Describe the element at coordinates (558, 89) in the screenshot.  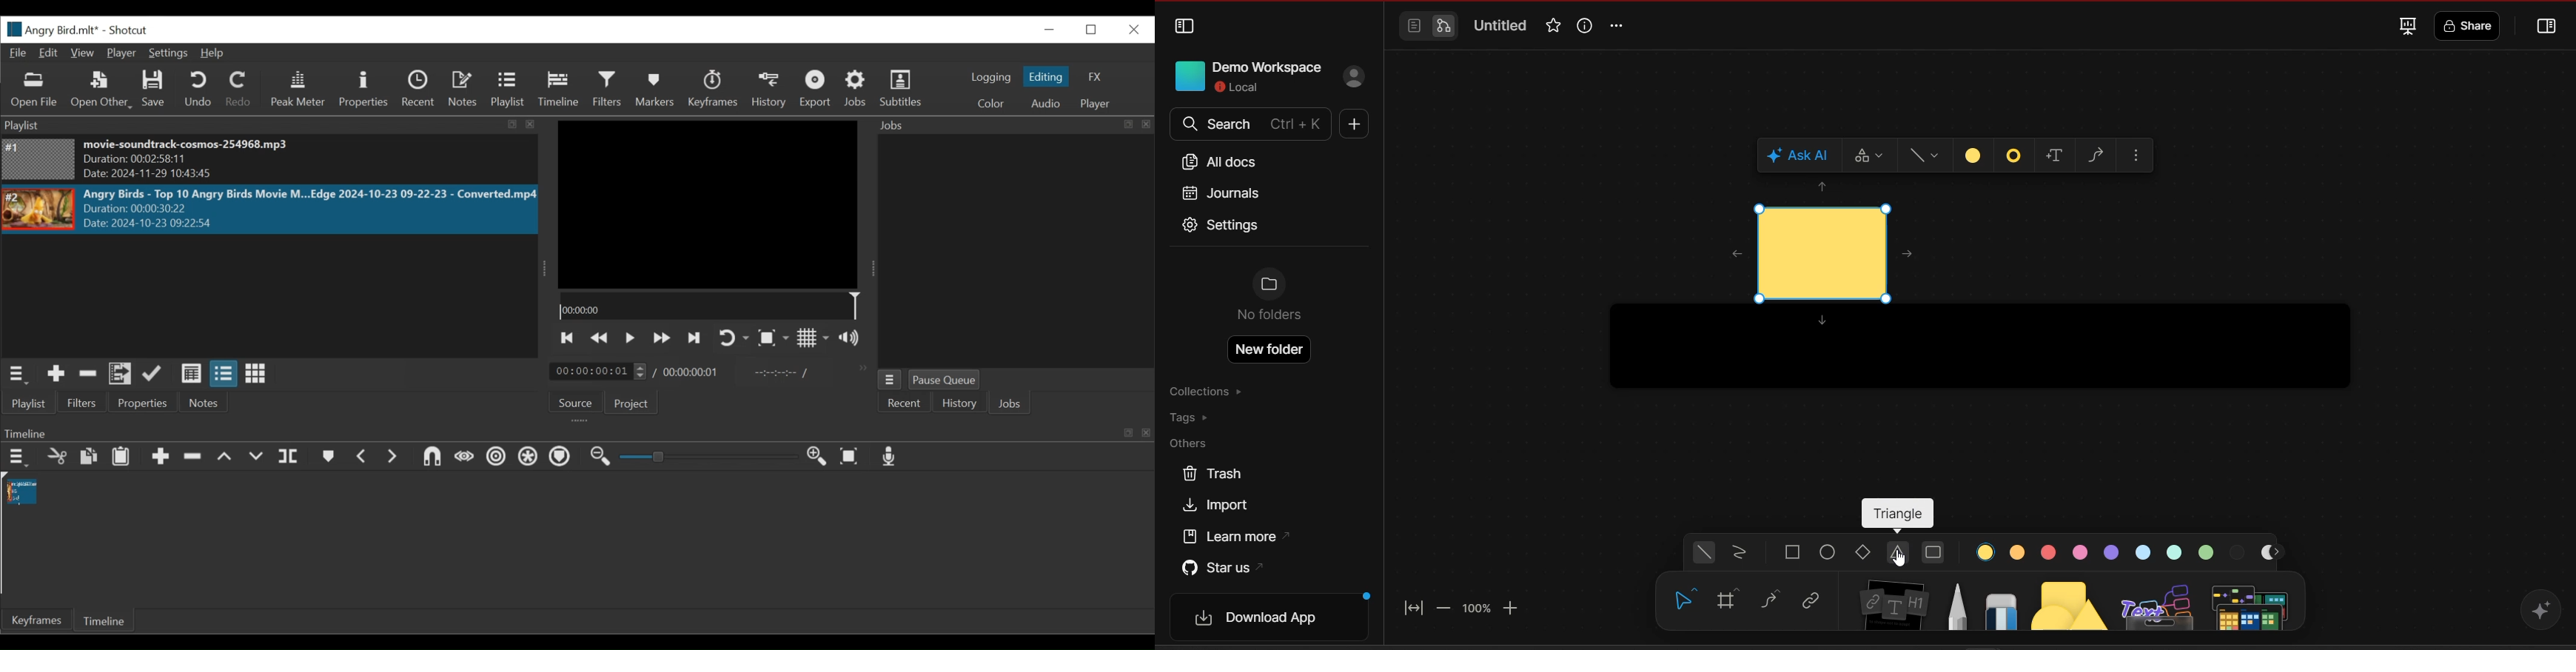
I see `Timeline` at that location.